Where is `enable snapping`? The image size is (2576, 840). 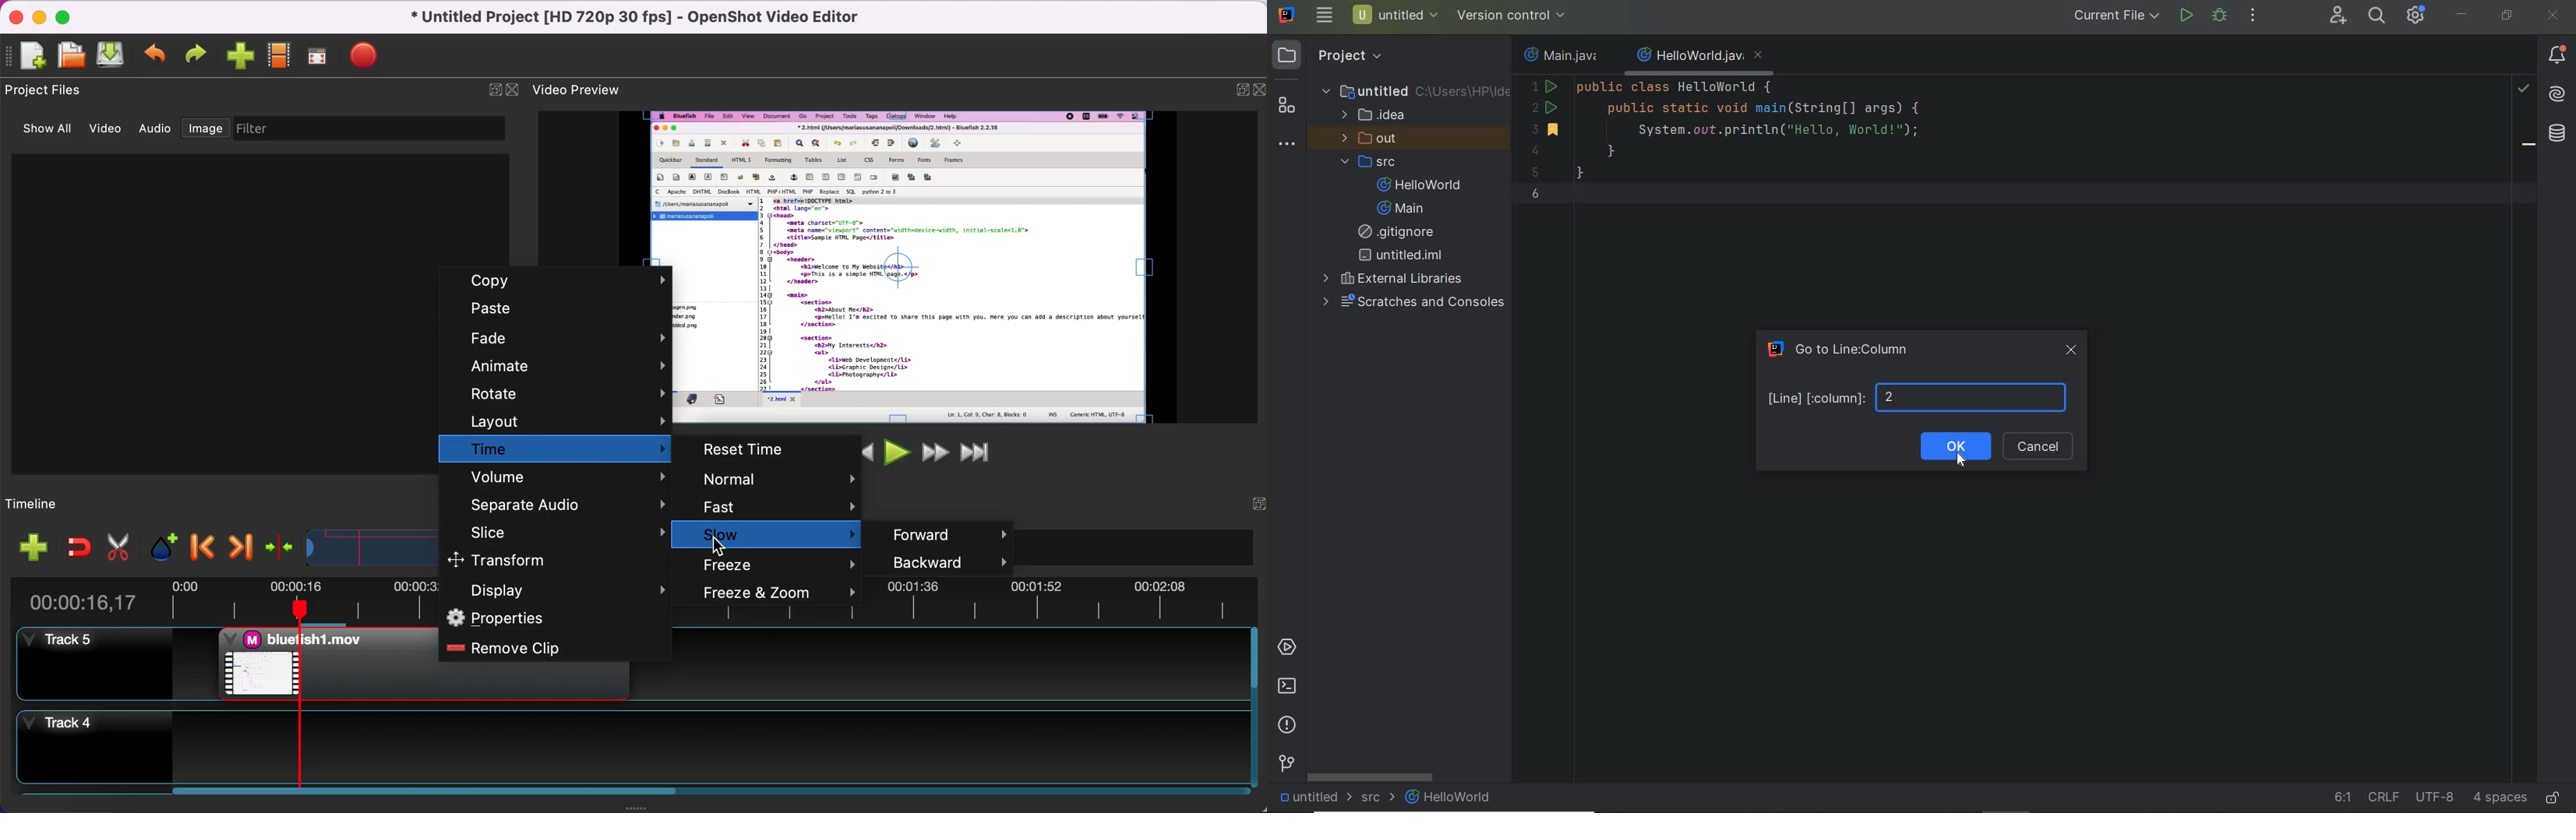
enable snapping is located at coordinates (73, 546).